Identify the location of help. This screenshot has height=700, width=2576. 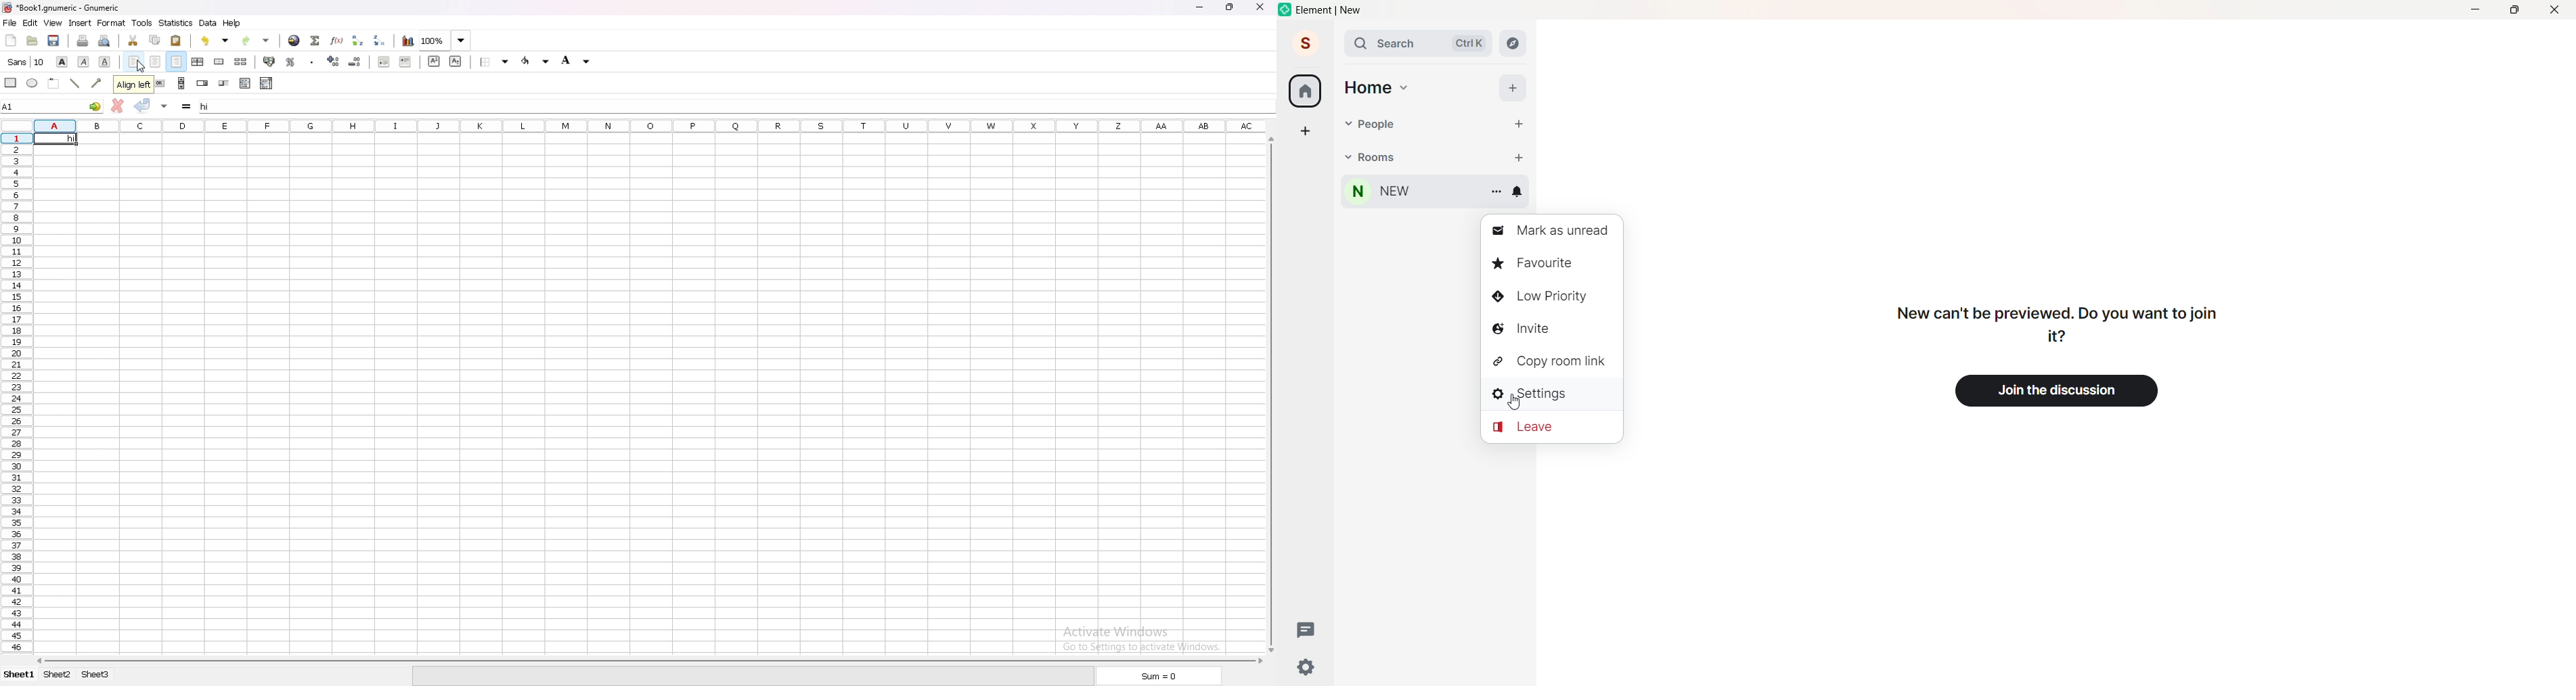
(233, 23).